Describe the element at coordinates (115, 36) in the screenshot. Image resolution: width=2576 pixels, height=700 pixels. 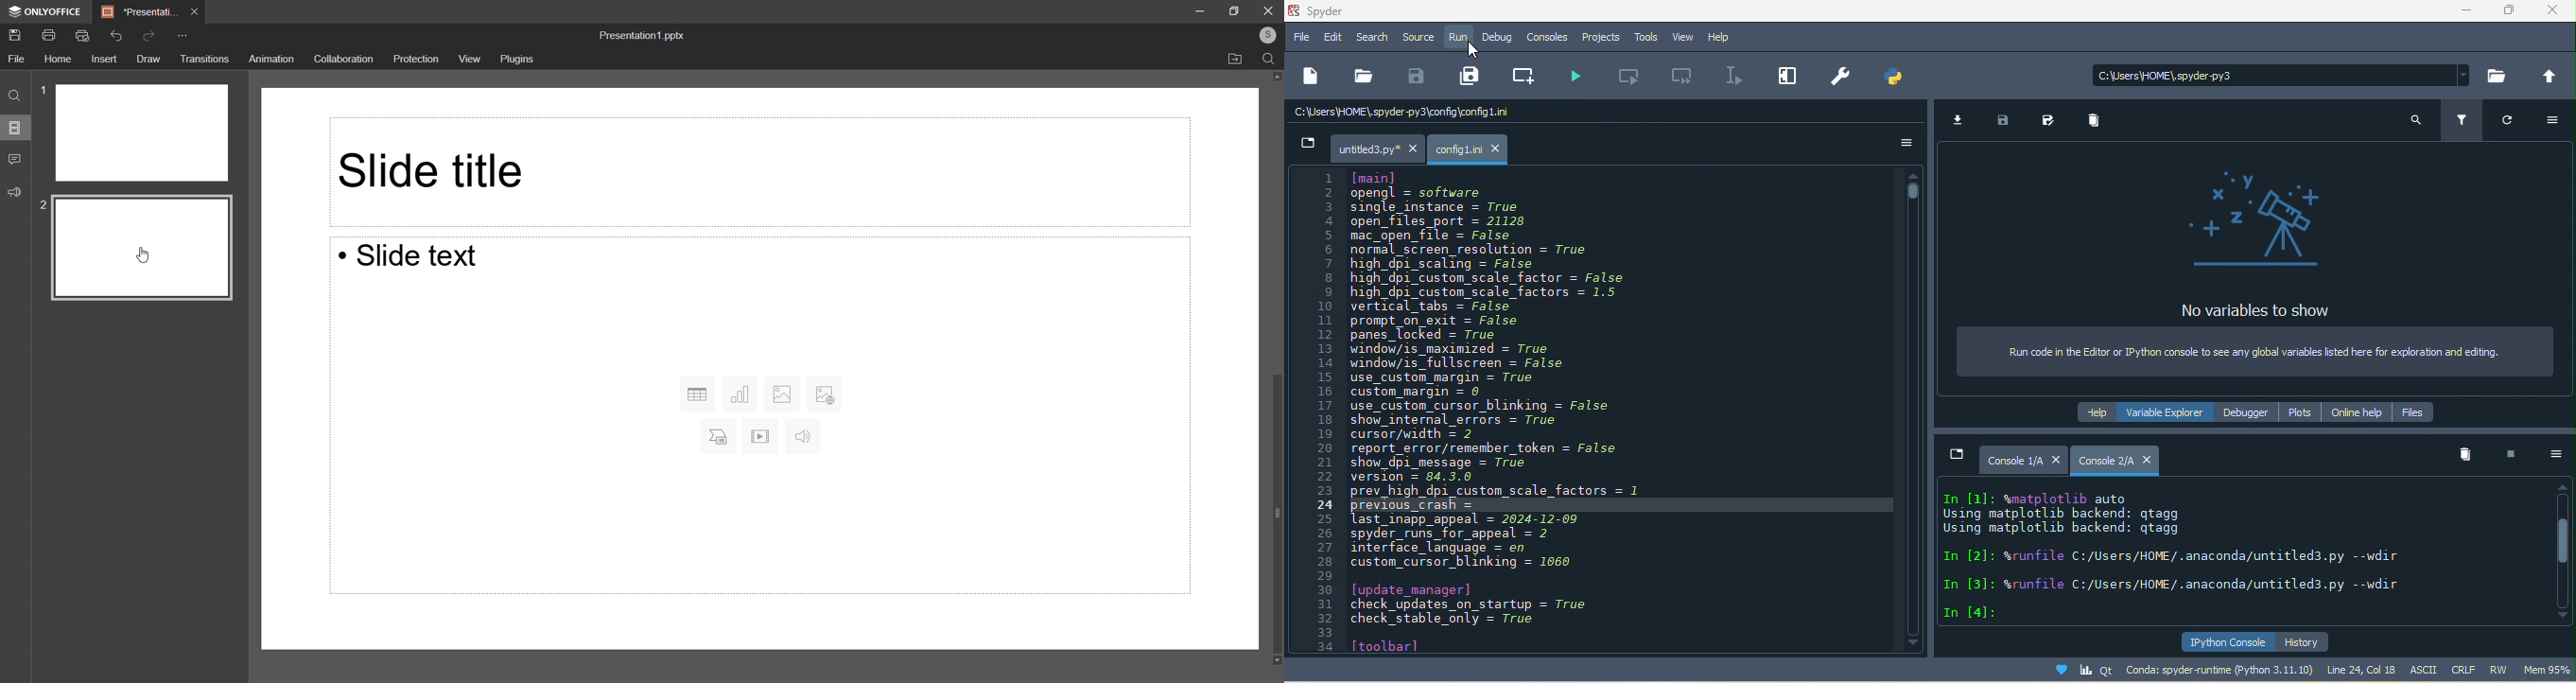
I see `Undo` at that location.